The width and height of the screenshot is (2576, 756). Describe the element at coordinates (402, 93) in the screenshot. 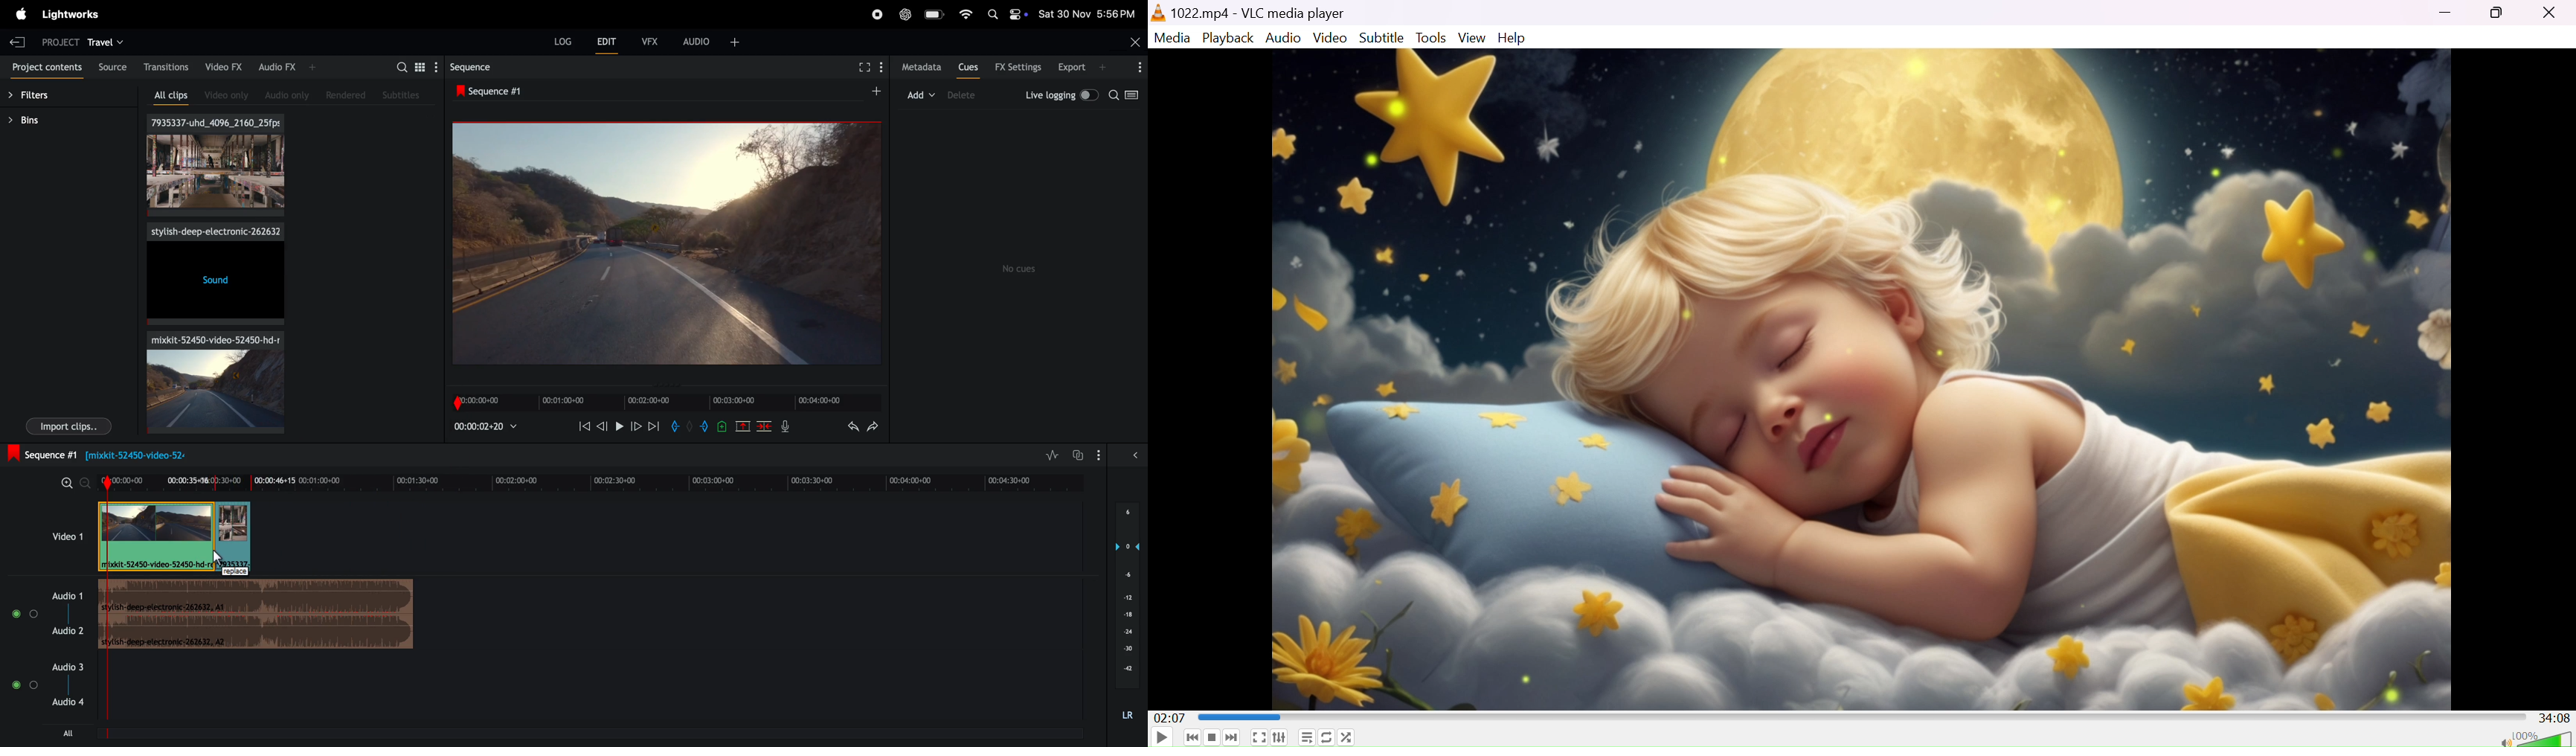

I see `subtitles` at that location.